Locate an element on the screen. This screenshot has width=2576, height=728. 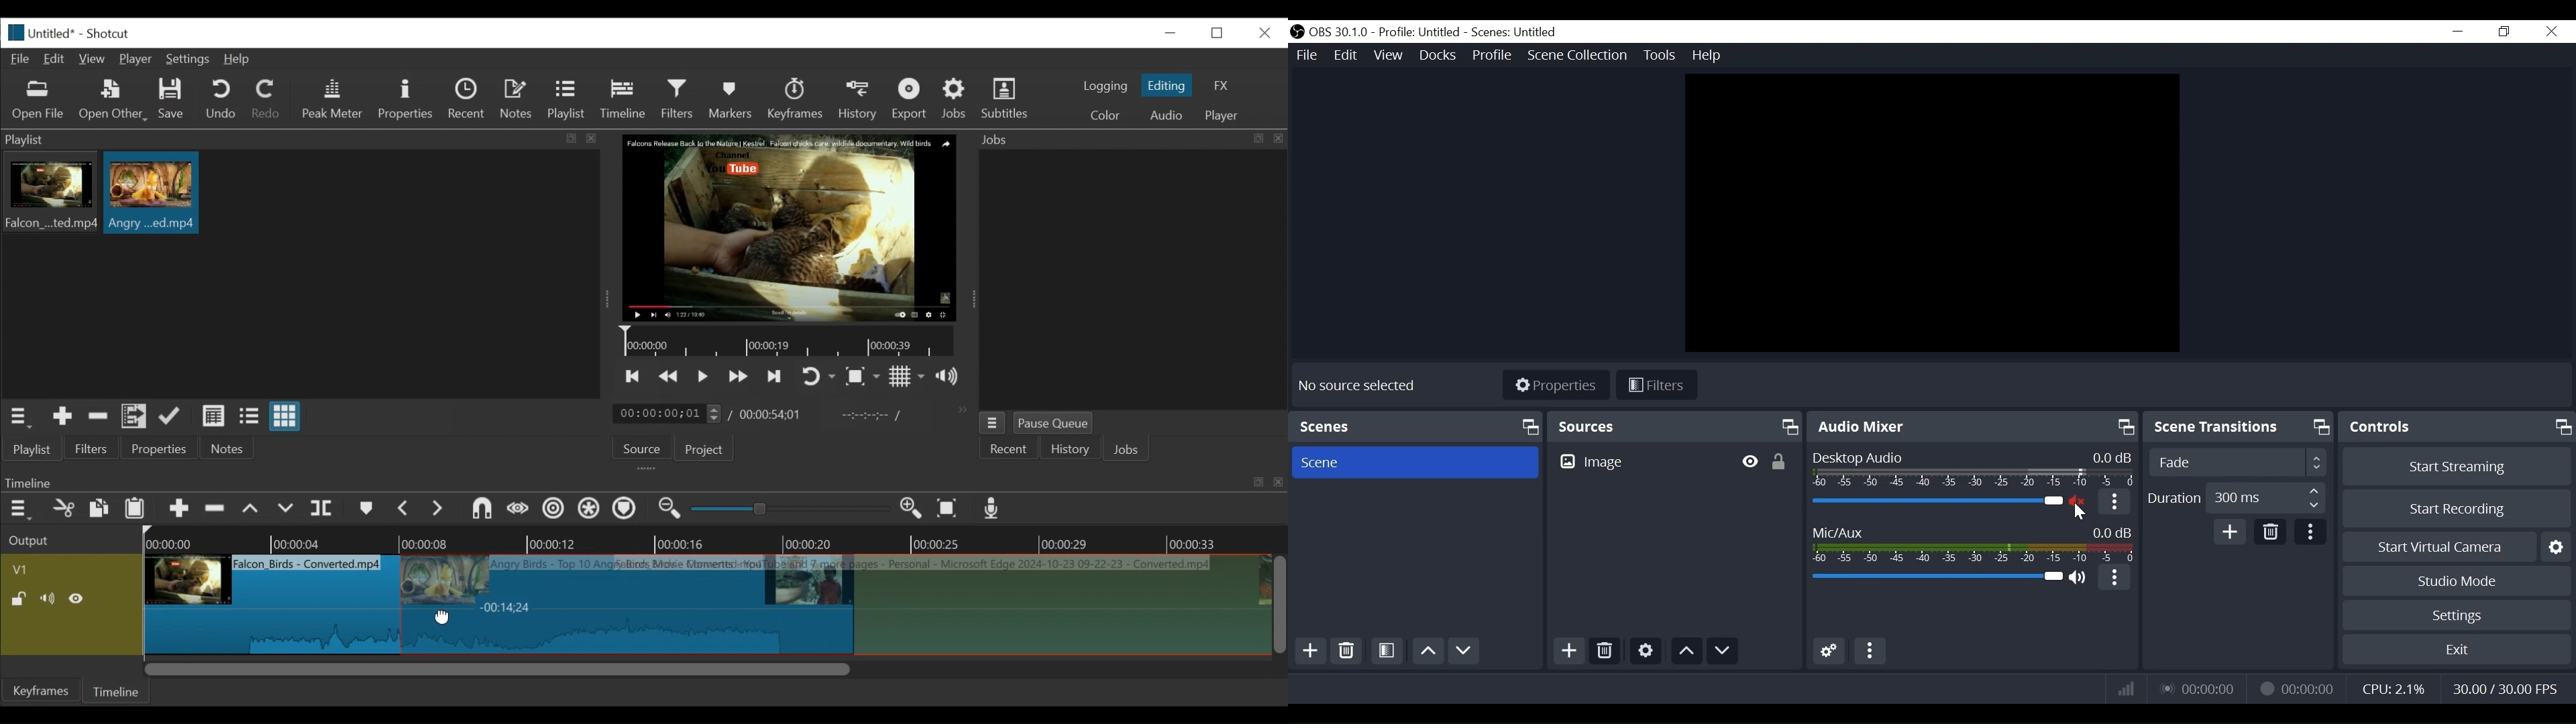
Zoom timeline to fit is located at coordinates (951, 509).